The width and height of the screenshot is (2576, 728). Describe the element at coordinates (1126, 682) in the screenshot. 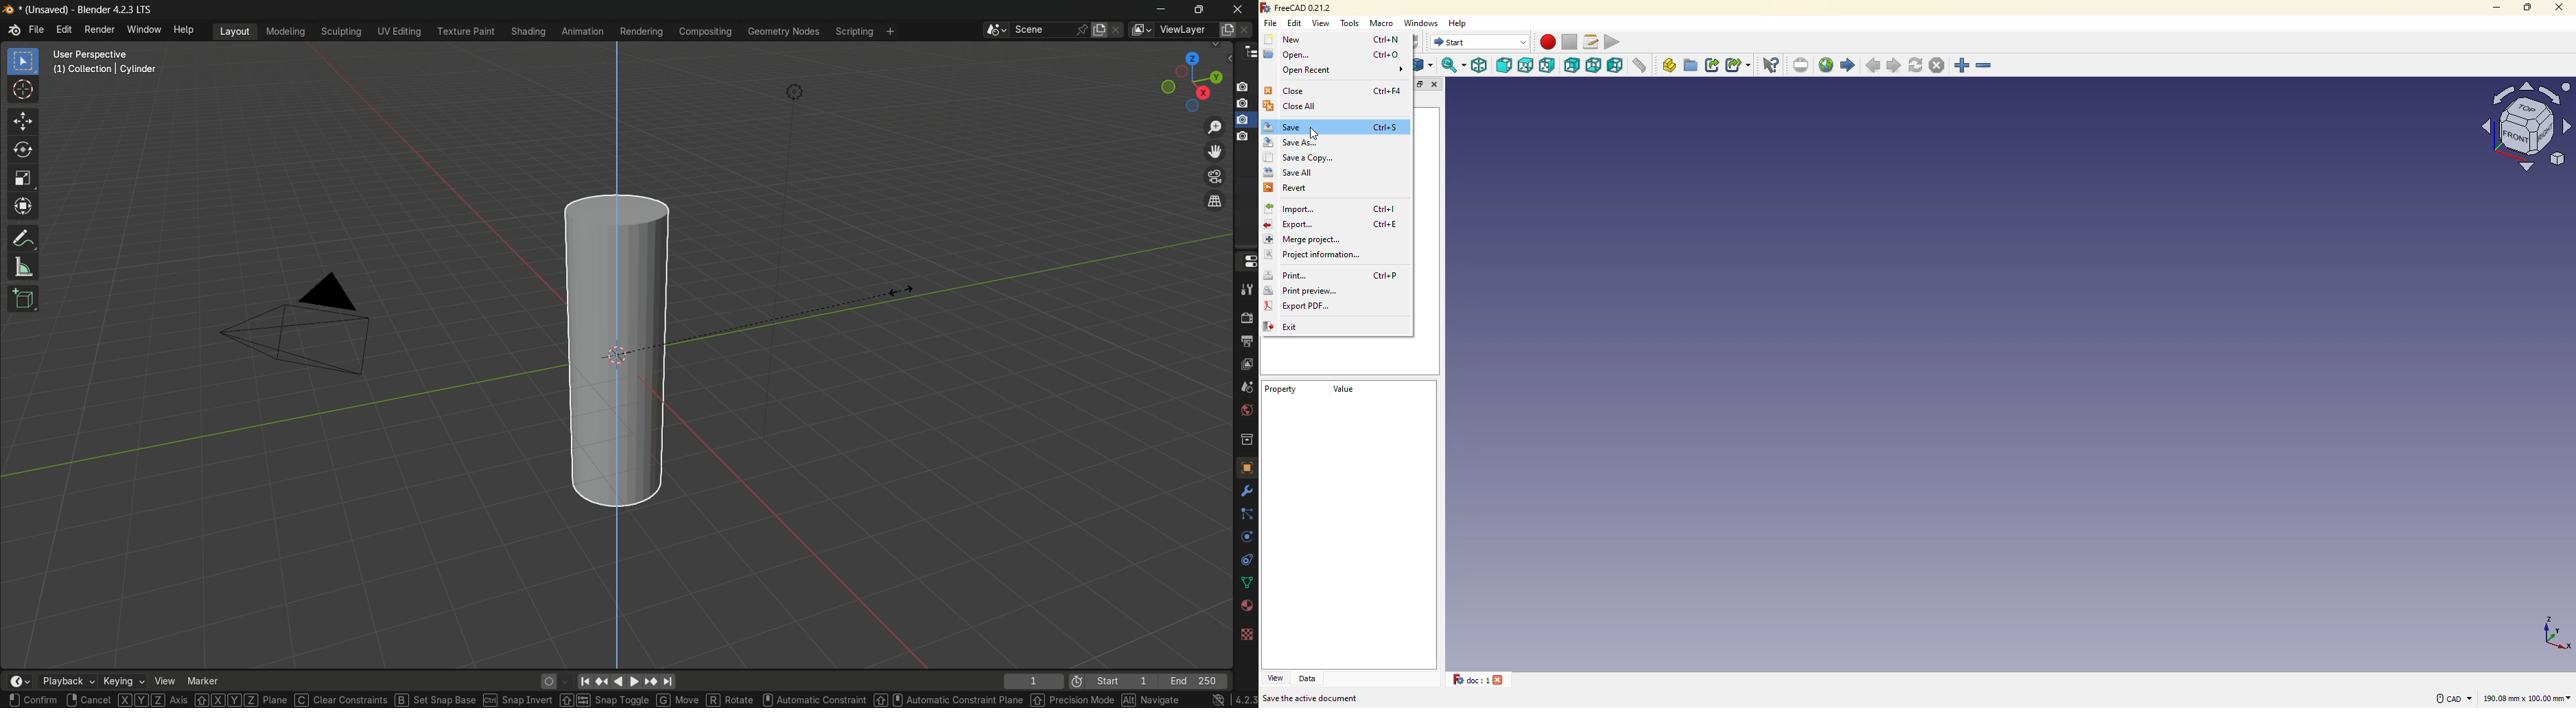

I see `Start 1` at that location.